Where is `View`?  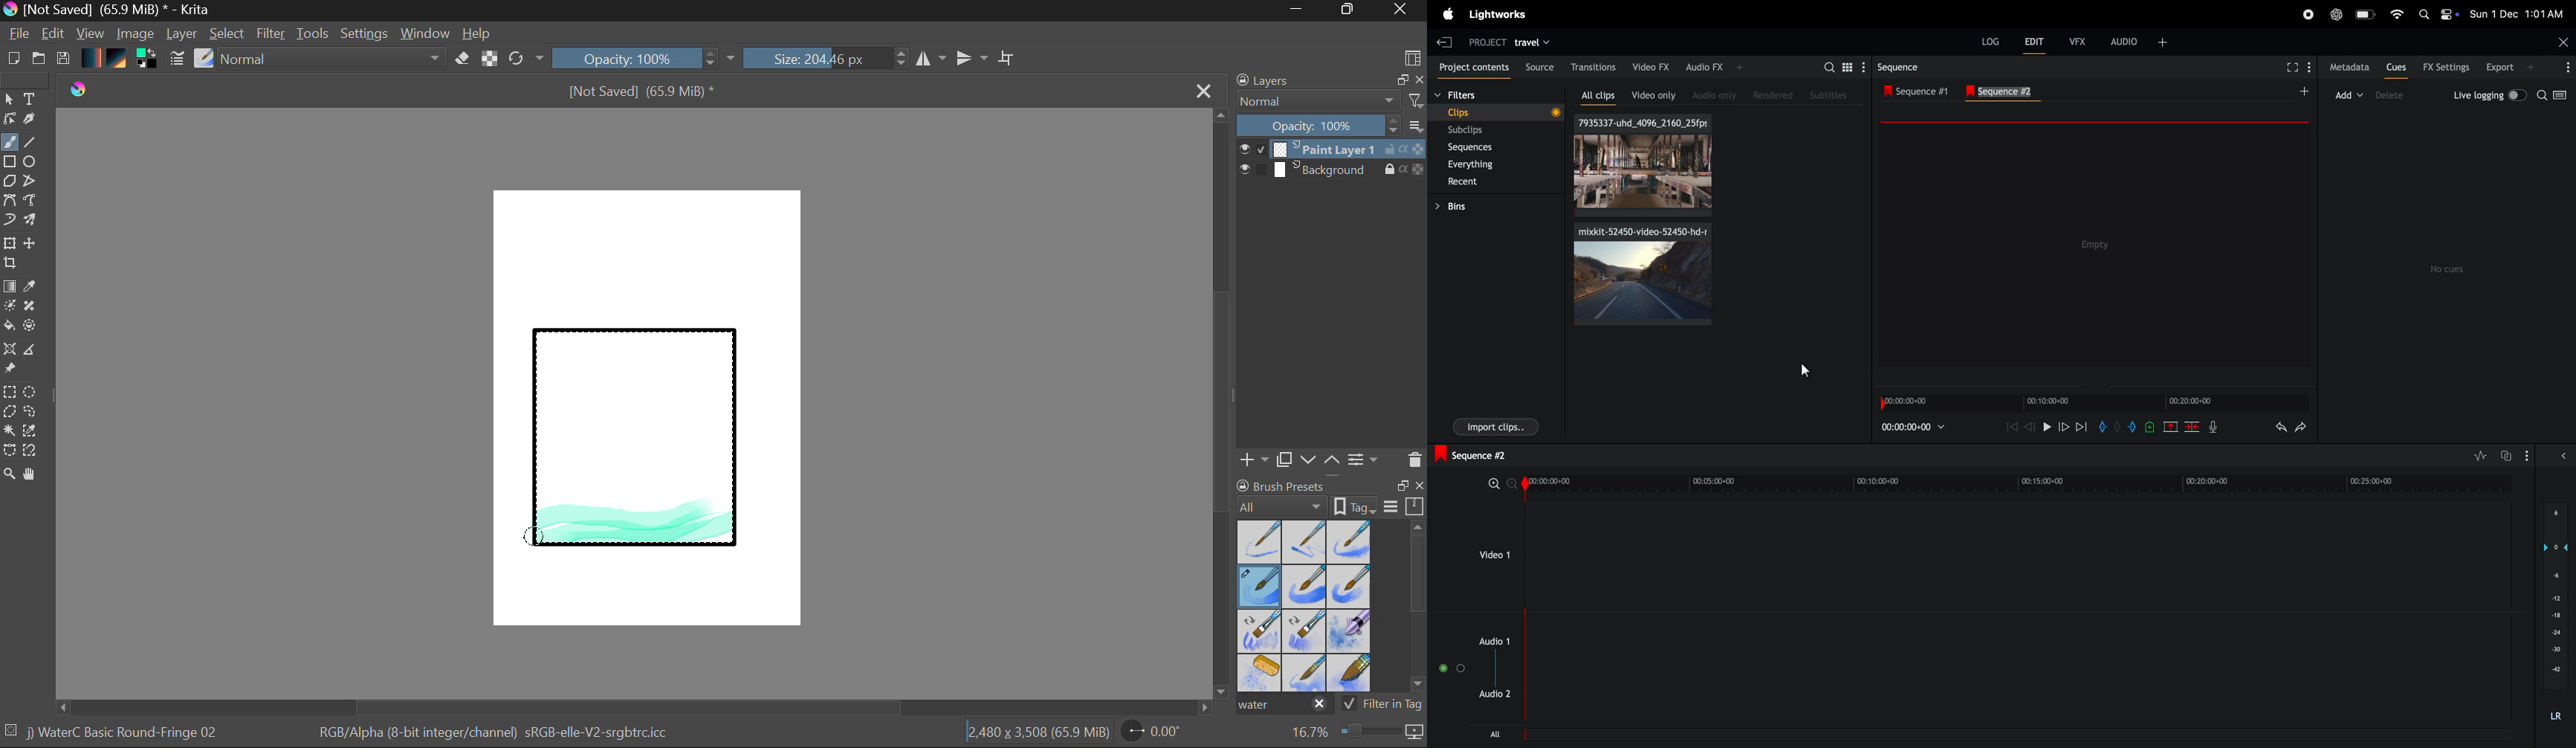
View is located at coordinates (91, 33).